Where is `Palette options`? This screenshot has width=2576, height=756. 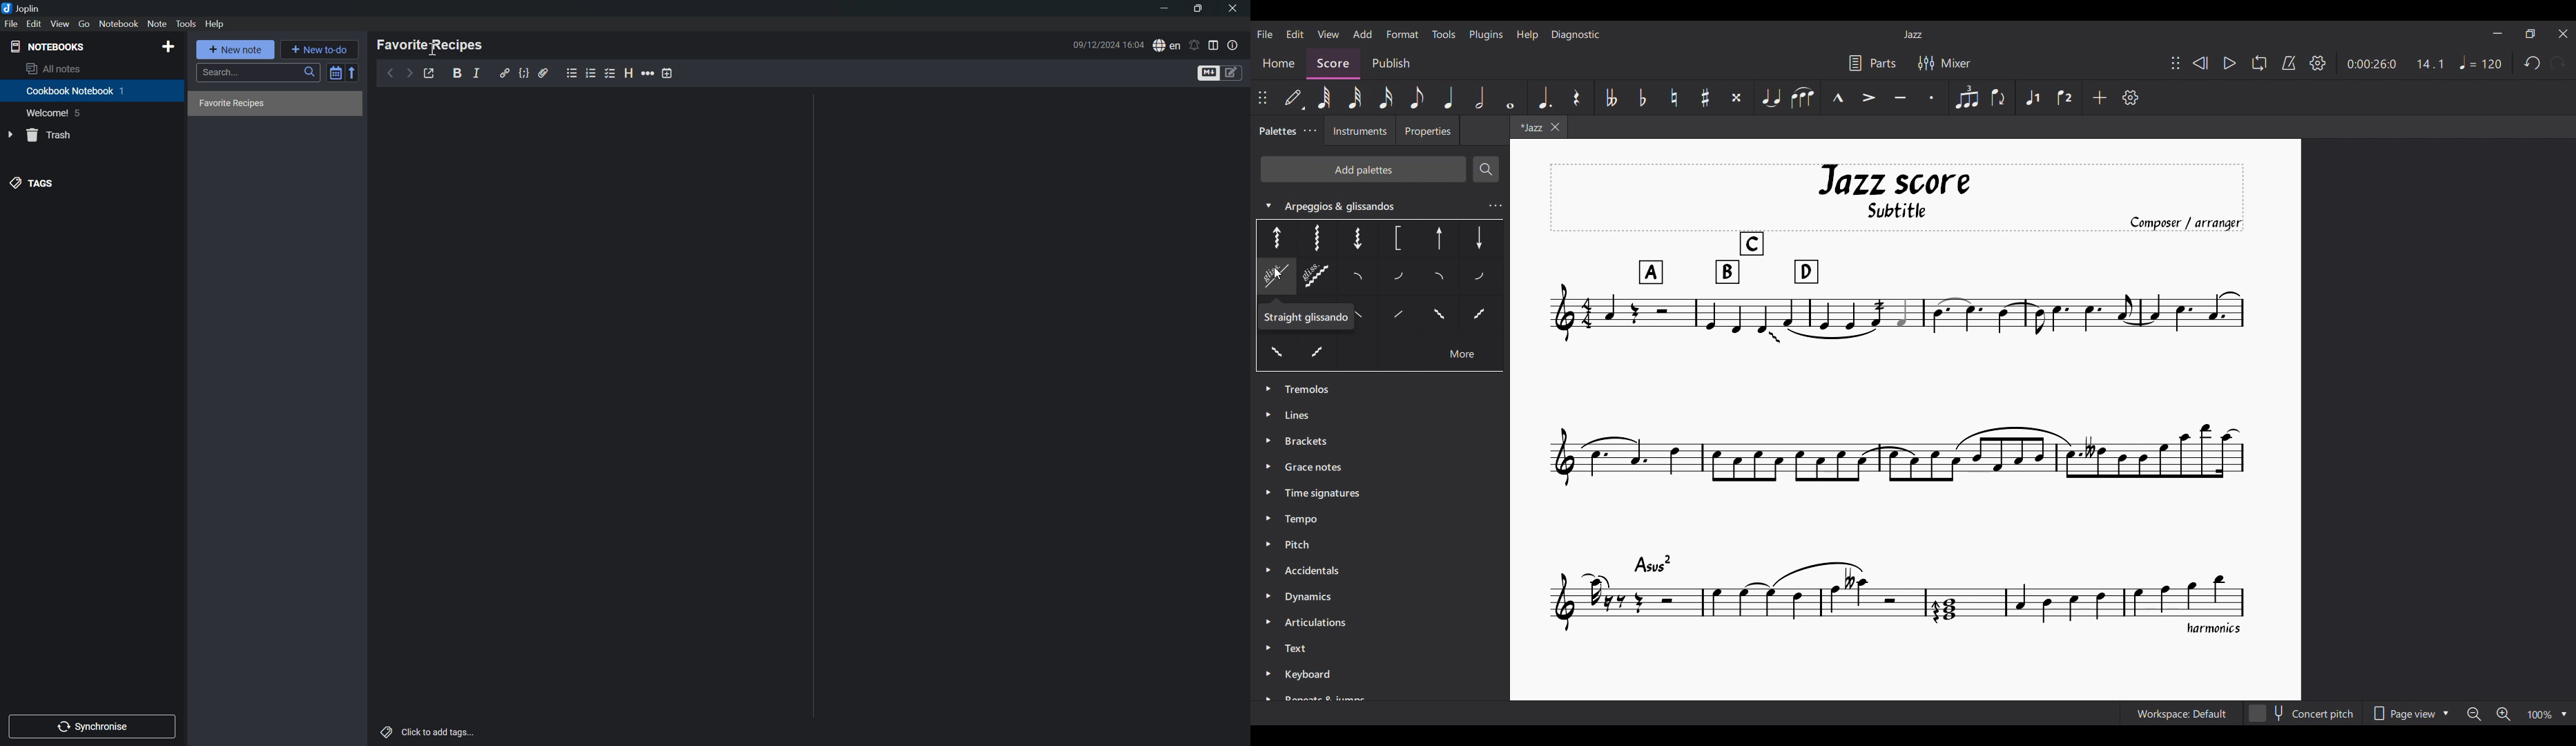
Palette options is located at coordinates (1312, 390).